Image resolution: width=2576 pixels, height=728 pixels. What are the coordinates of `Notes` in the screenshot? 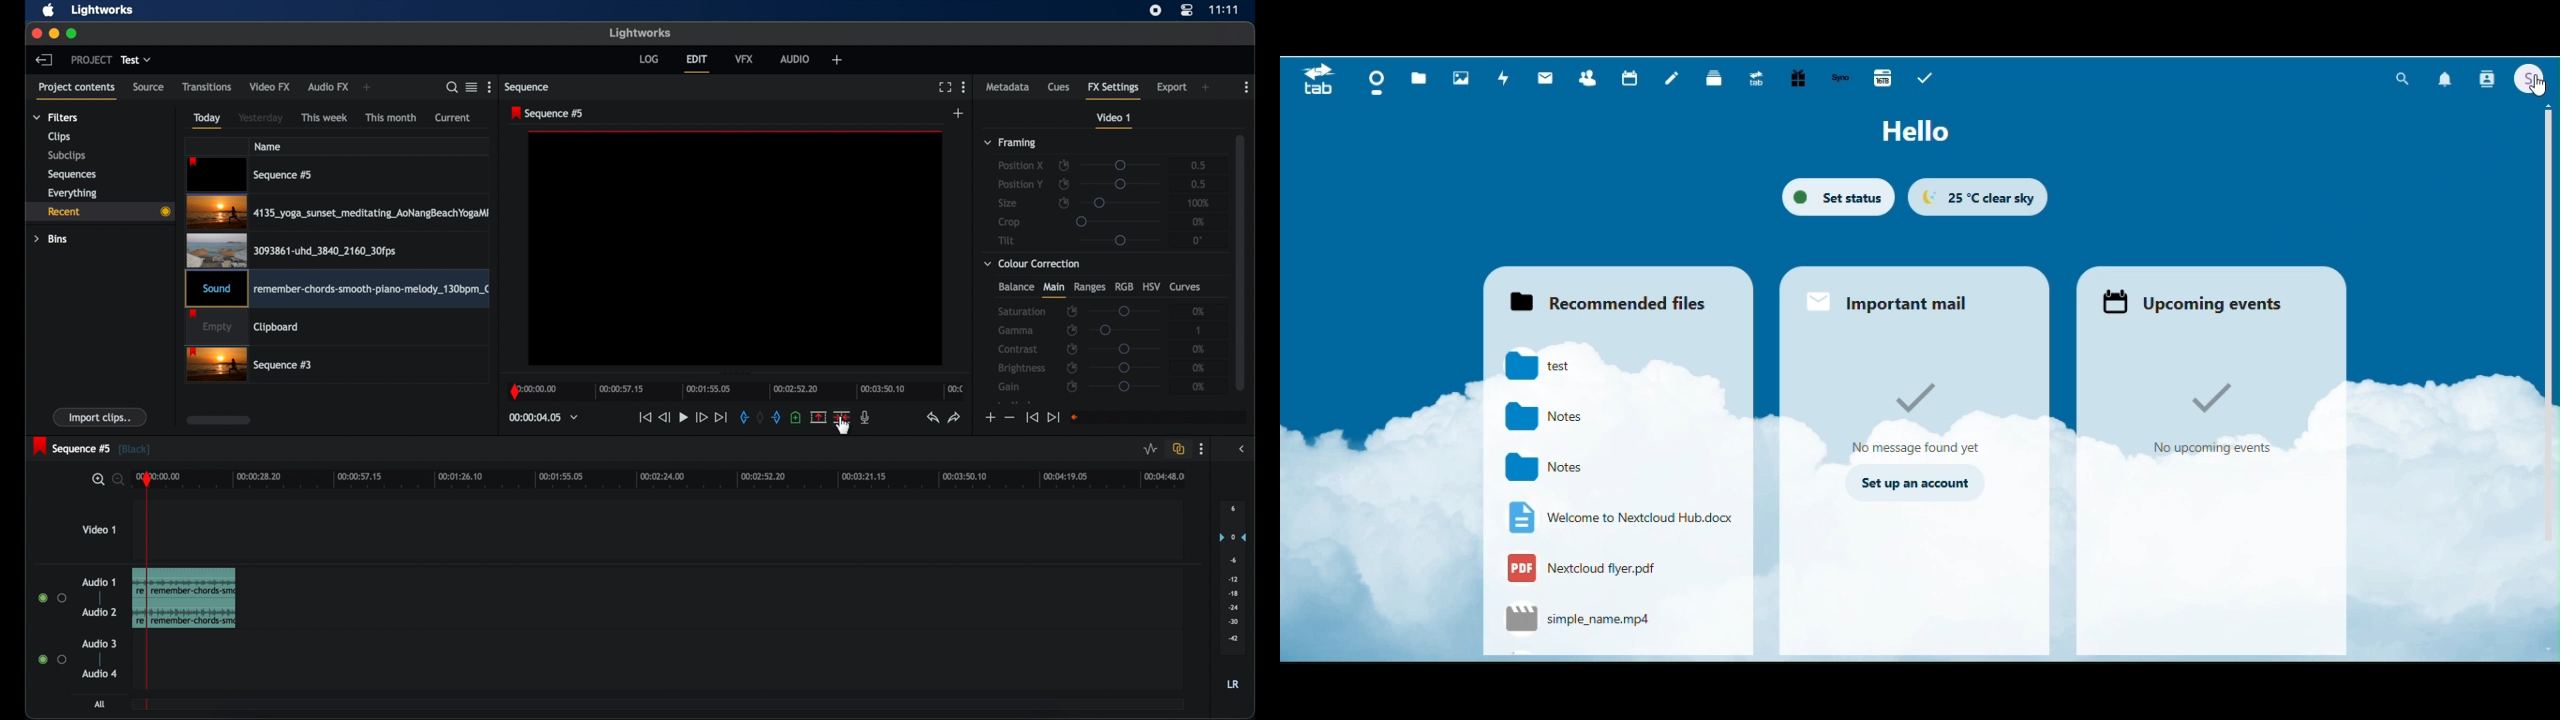 It's located at (1673, 79).